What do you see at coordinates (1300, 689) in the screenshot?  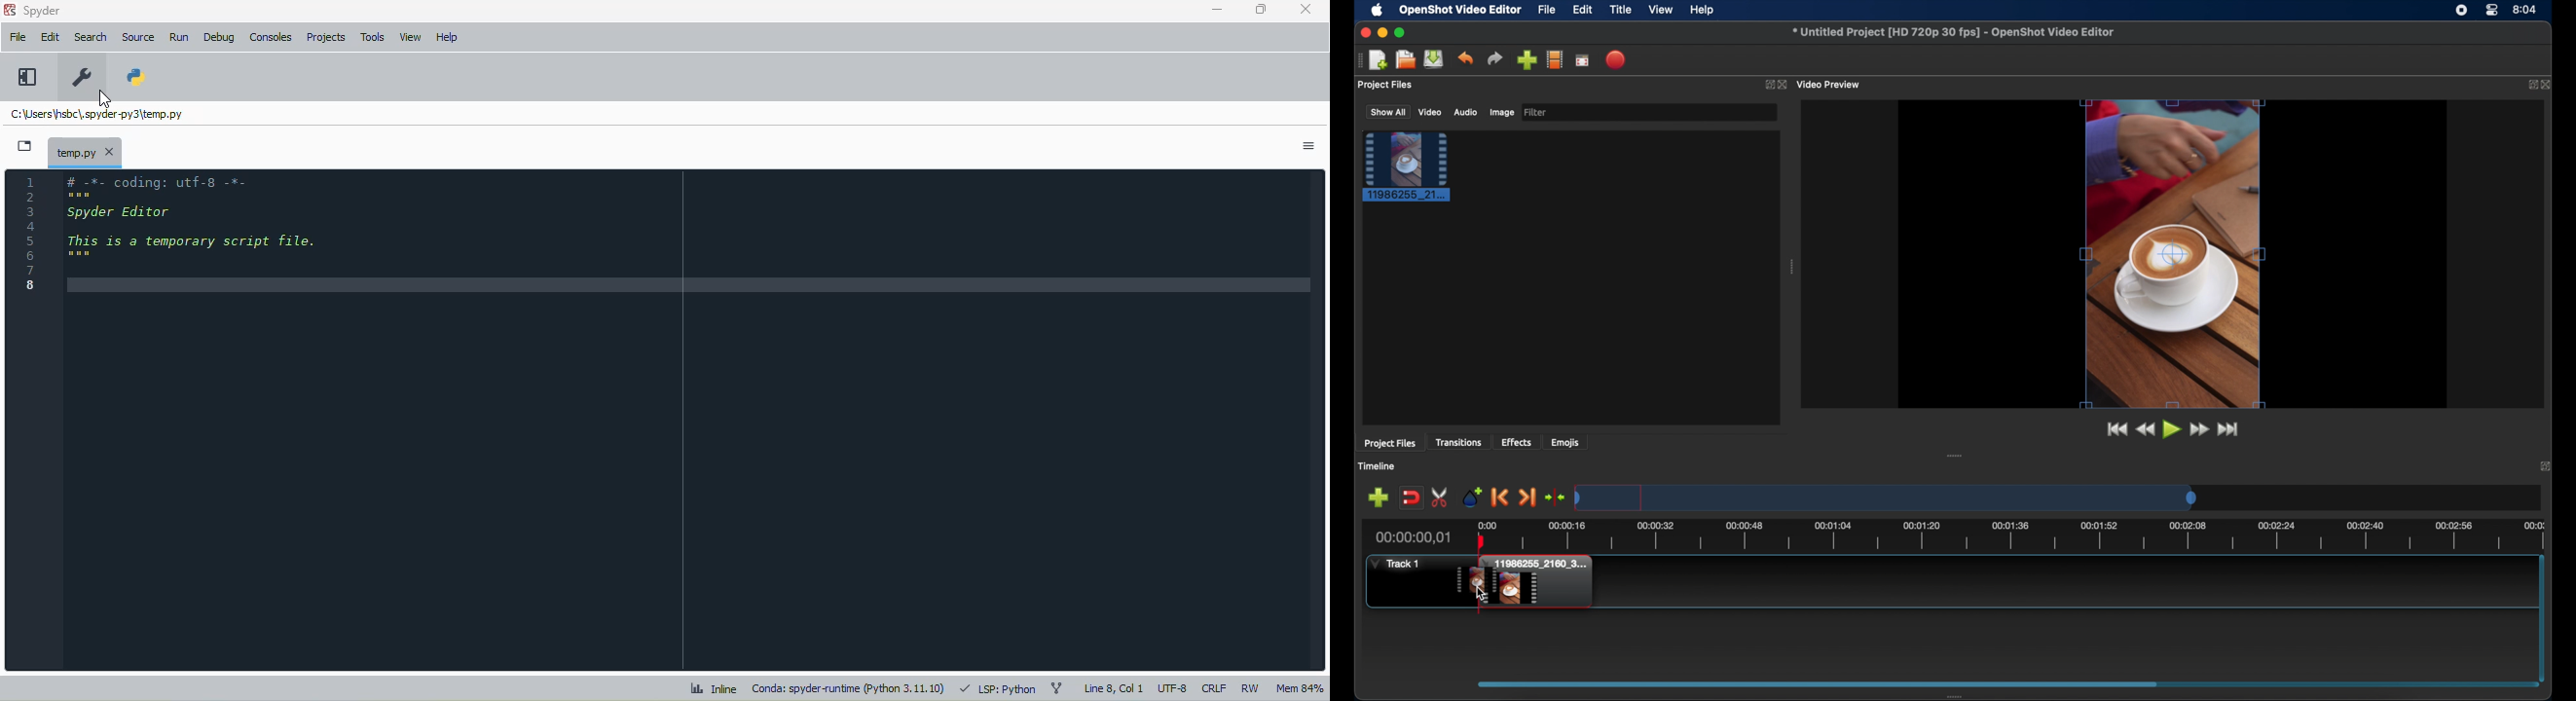 I see `mem 84%` at bounding box center [1300, 689].